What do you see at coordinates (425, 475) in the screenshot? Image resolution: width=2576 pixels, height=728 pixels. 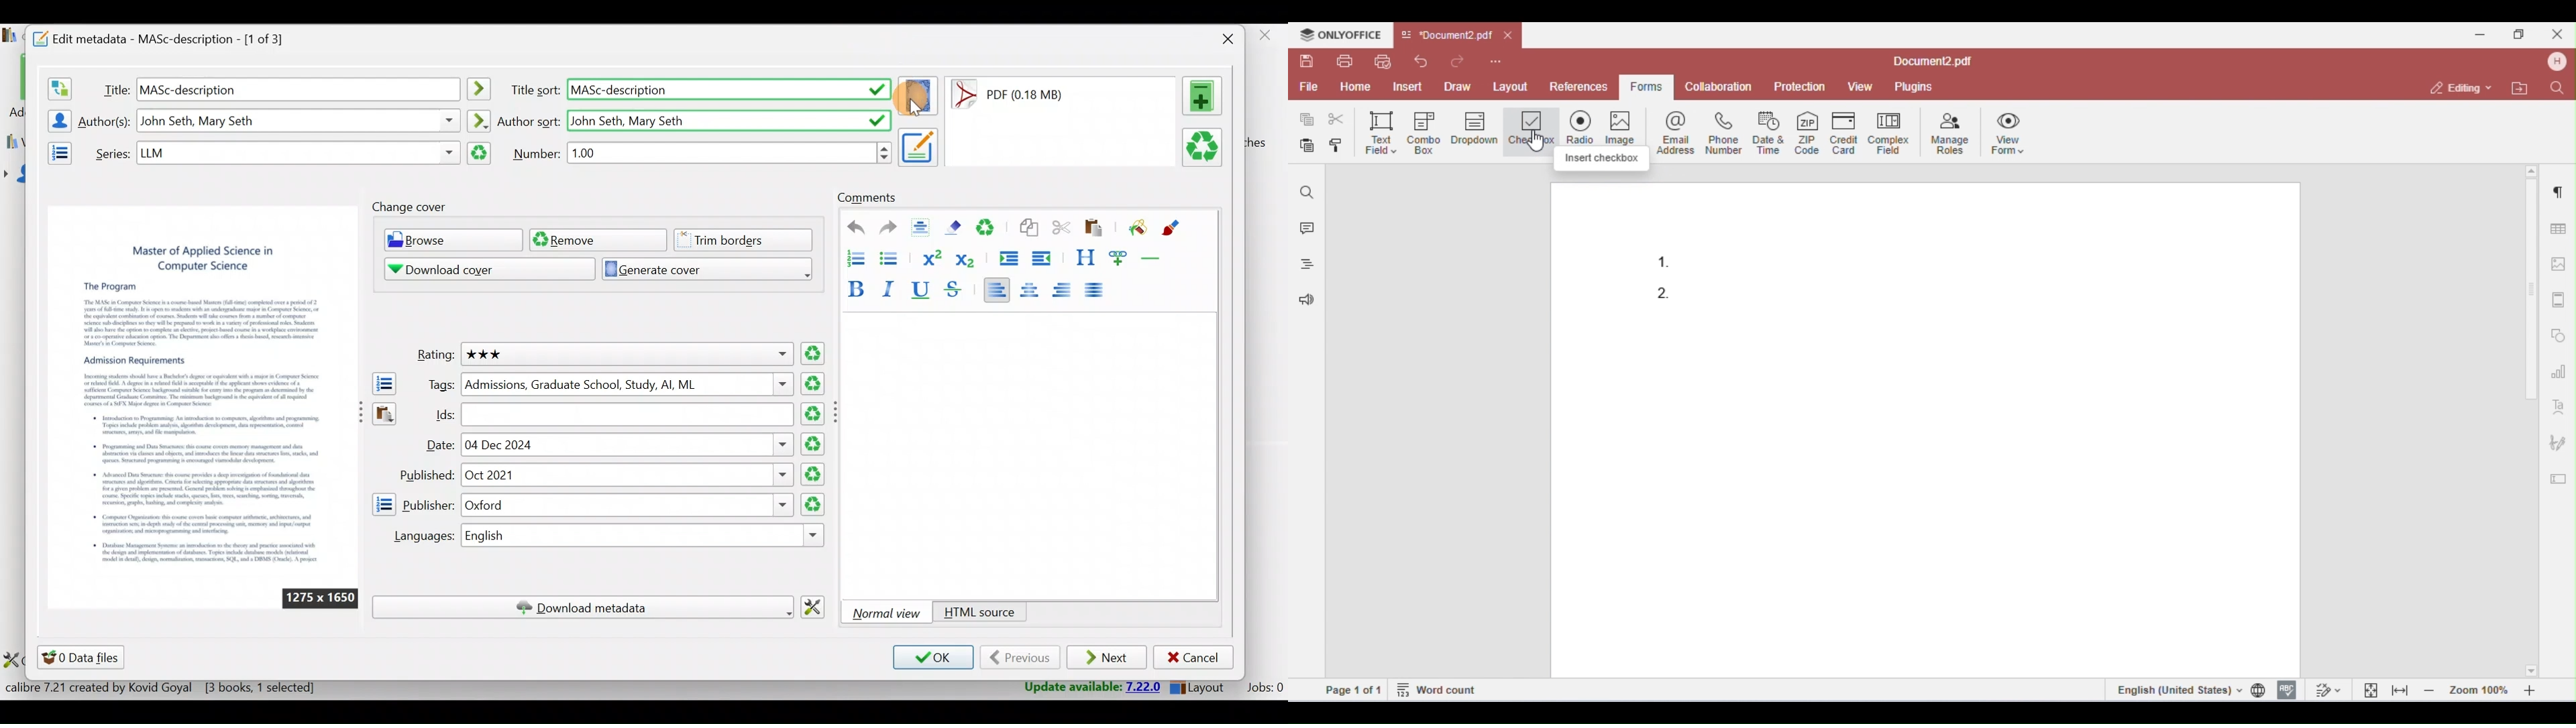 I see `Published` at bounding box center [425, 475].